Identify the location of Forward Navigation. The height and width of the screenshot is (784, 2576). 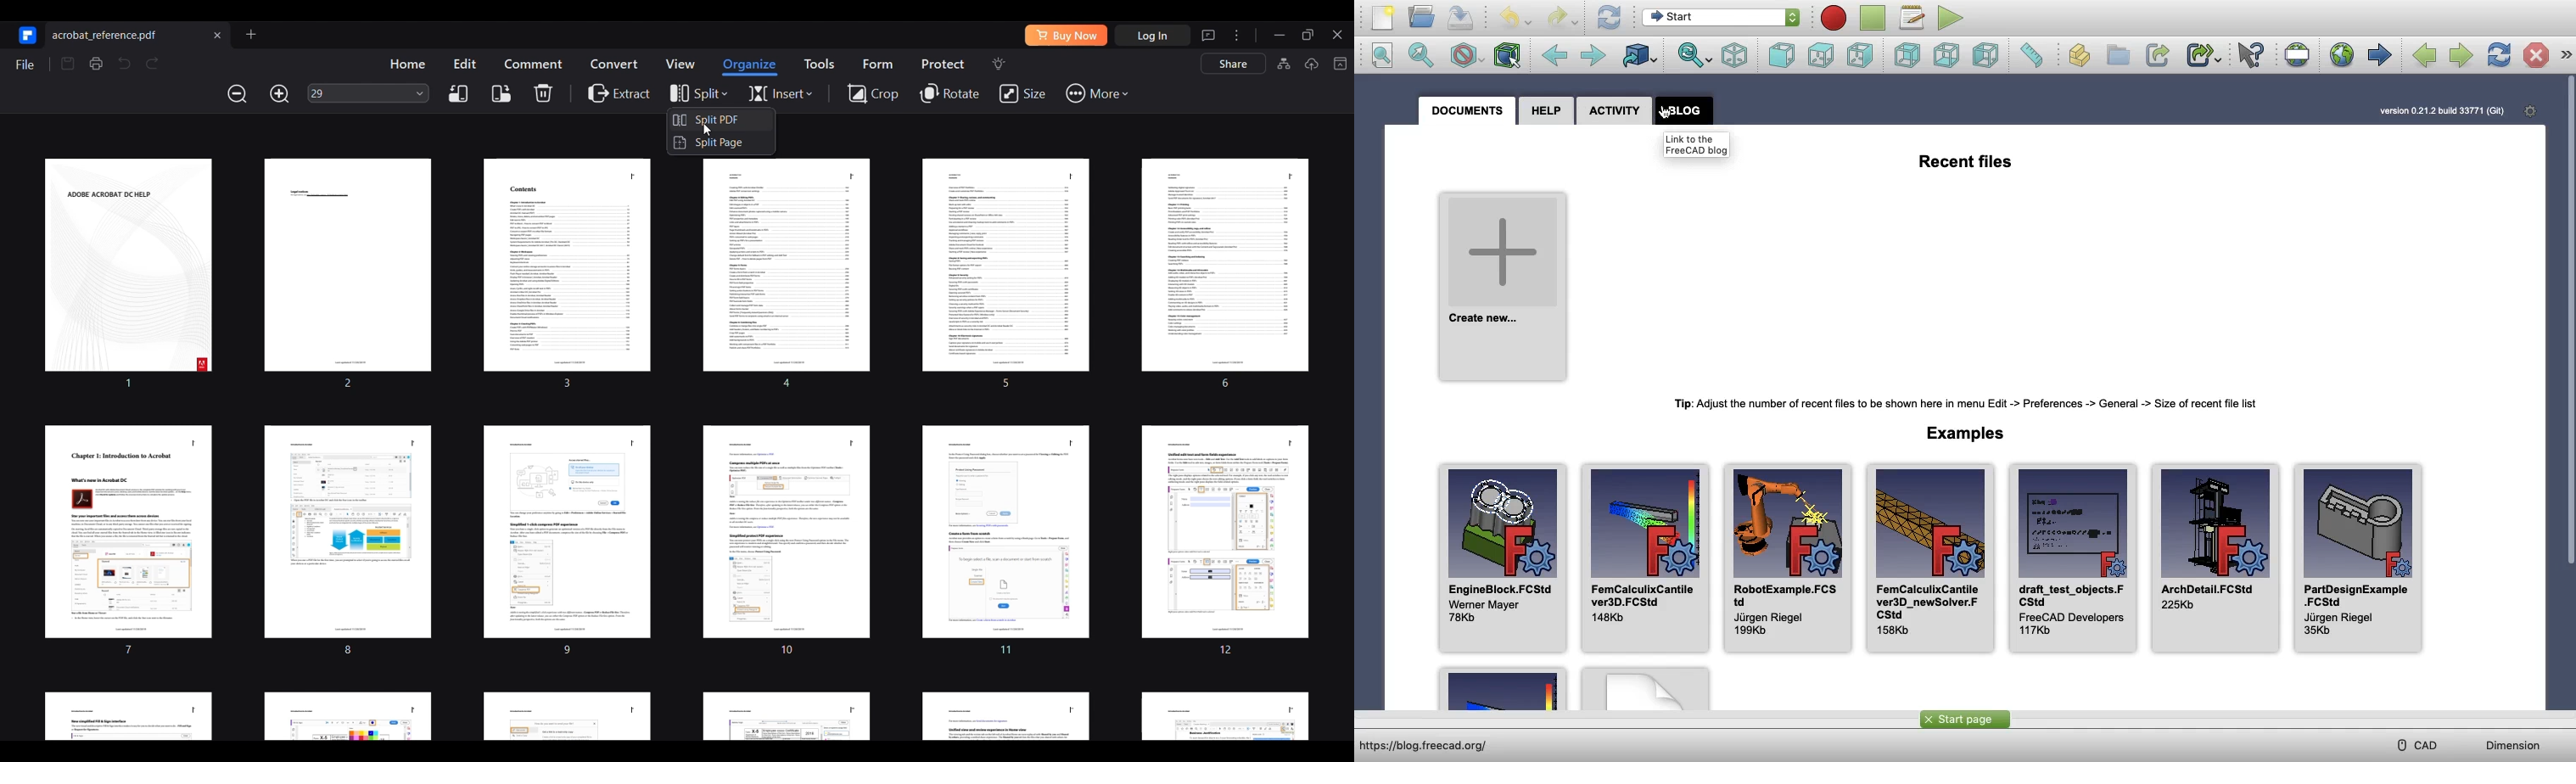
(2378, 54).